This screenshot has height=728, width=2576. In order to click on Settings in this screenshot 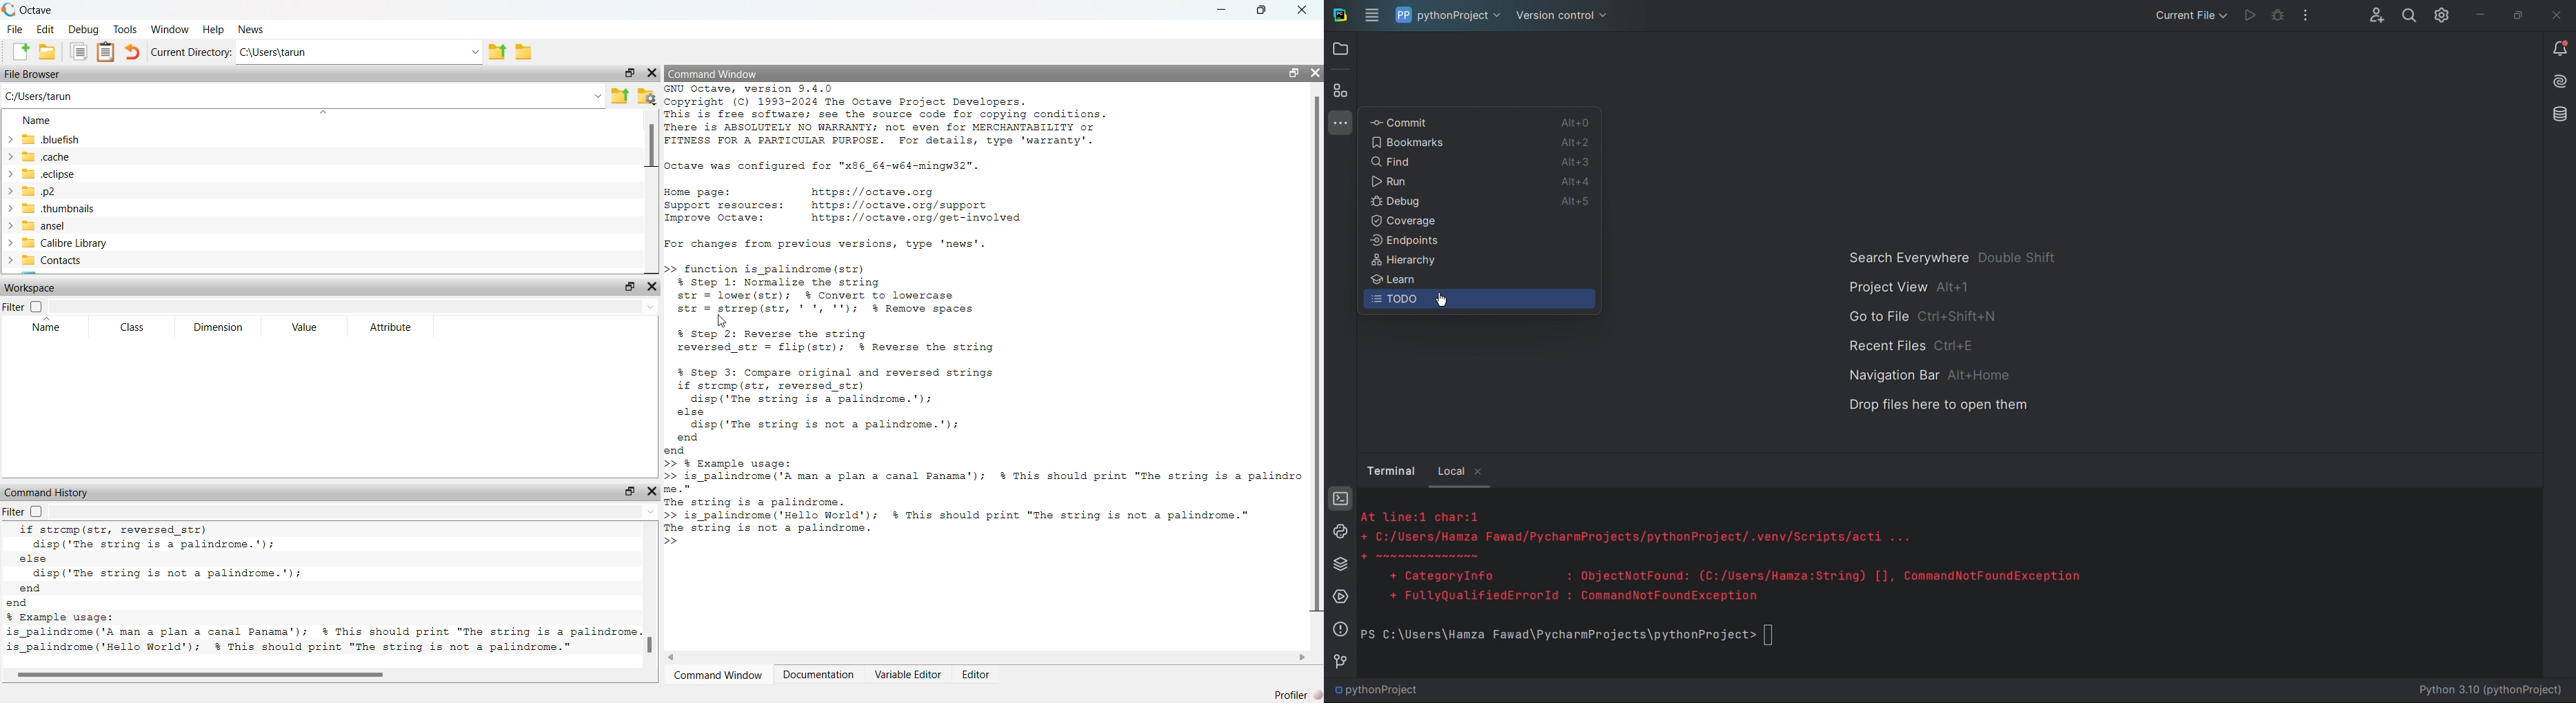, I will do `click(2445, 14)`.